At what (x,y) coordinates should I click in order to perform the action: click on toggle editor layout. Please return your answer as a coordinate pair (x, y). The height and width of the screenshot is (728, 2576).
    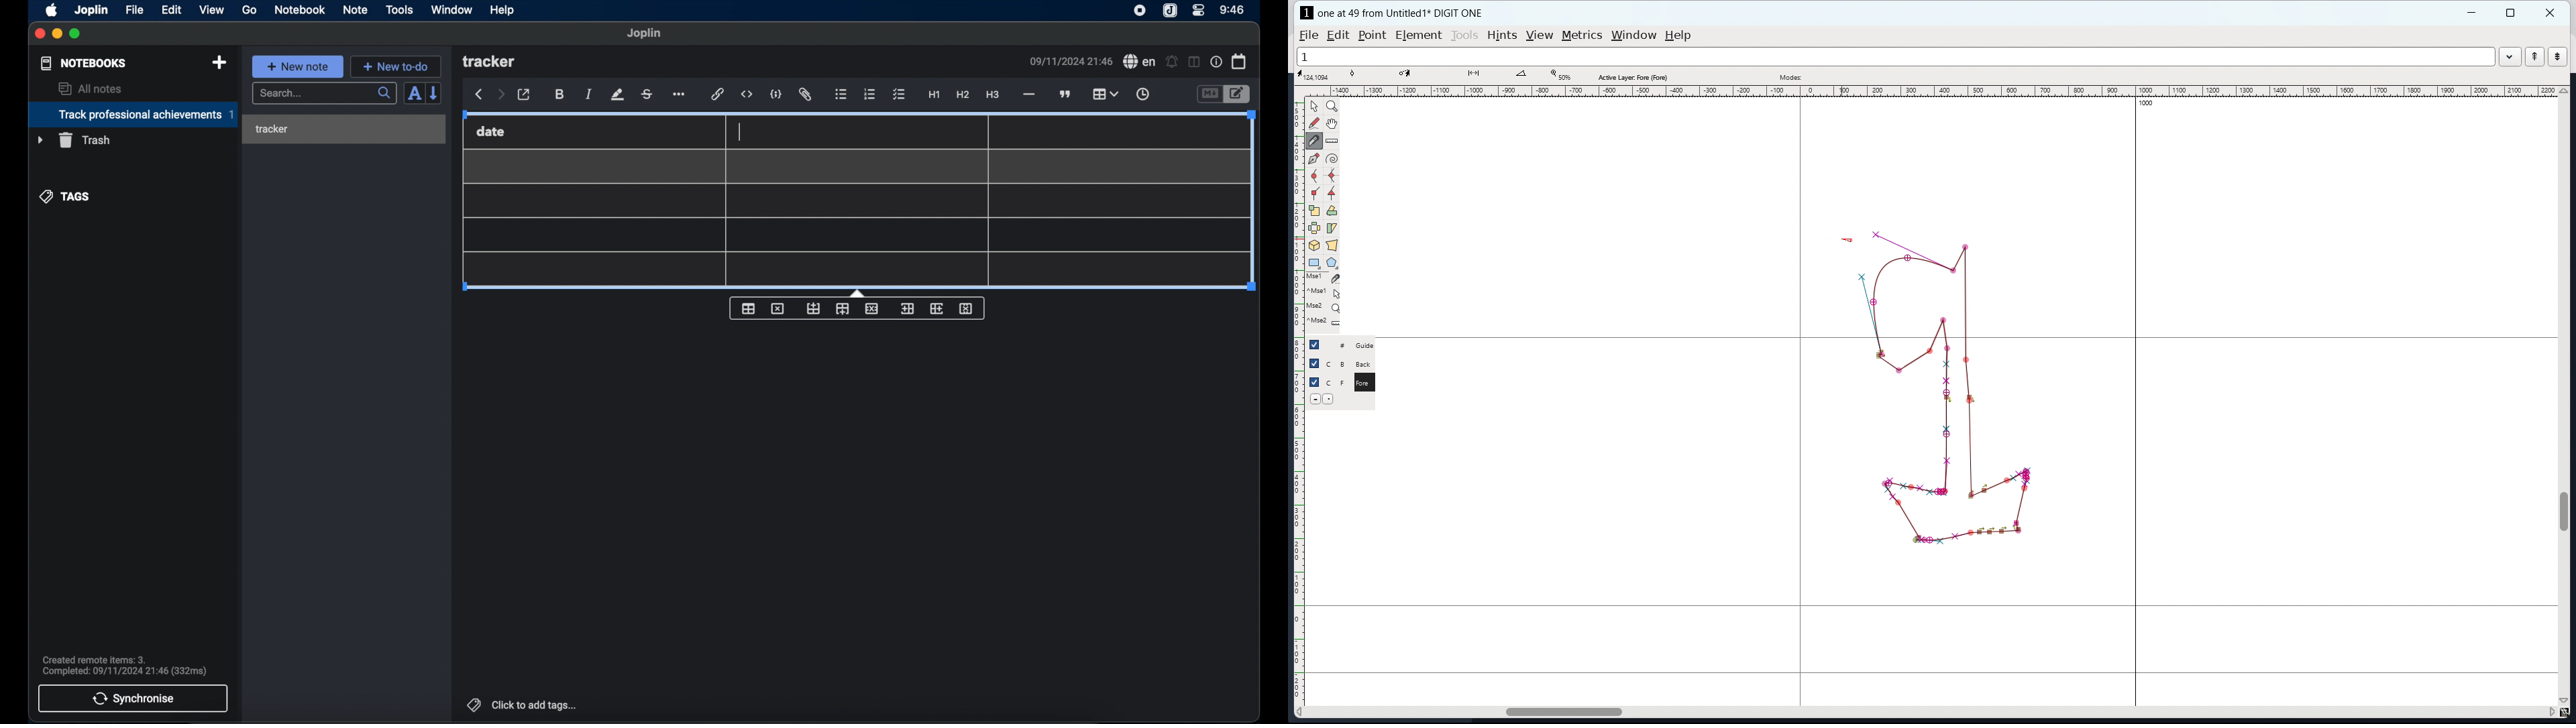
    Looking at the image, I should click on (1193, 62).